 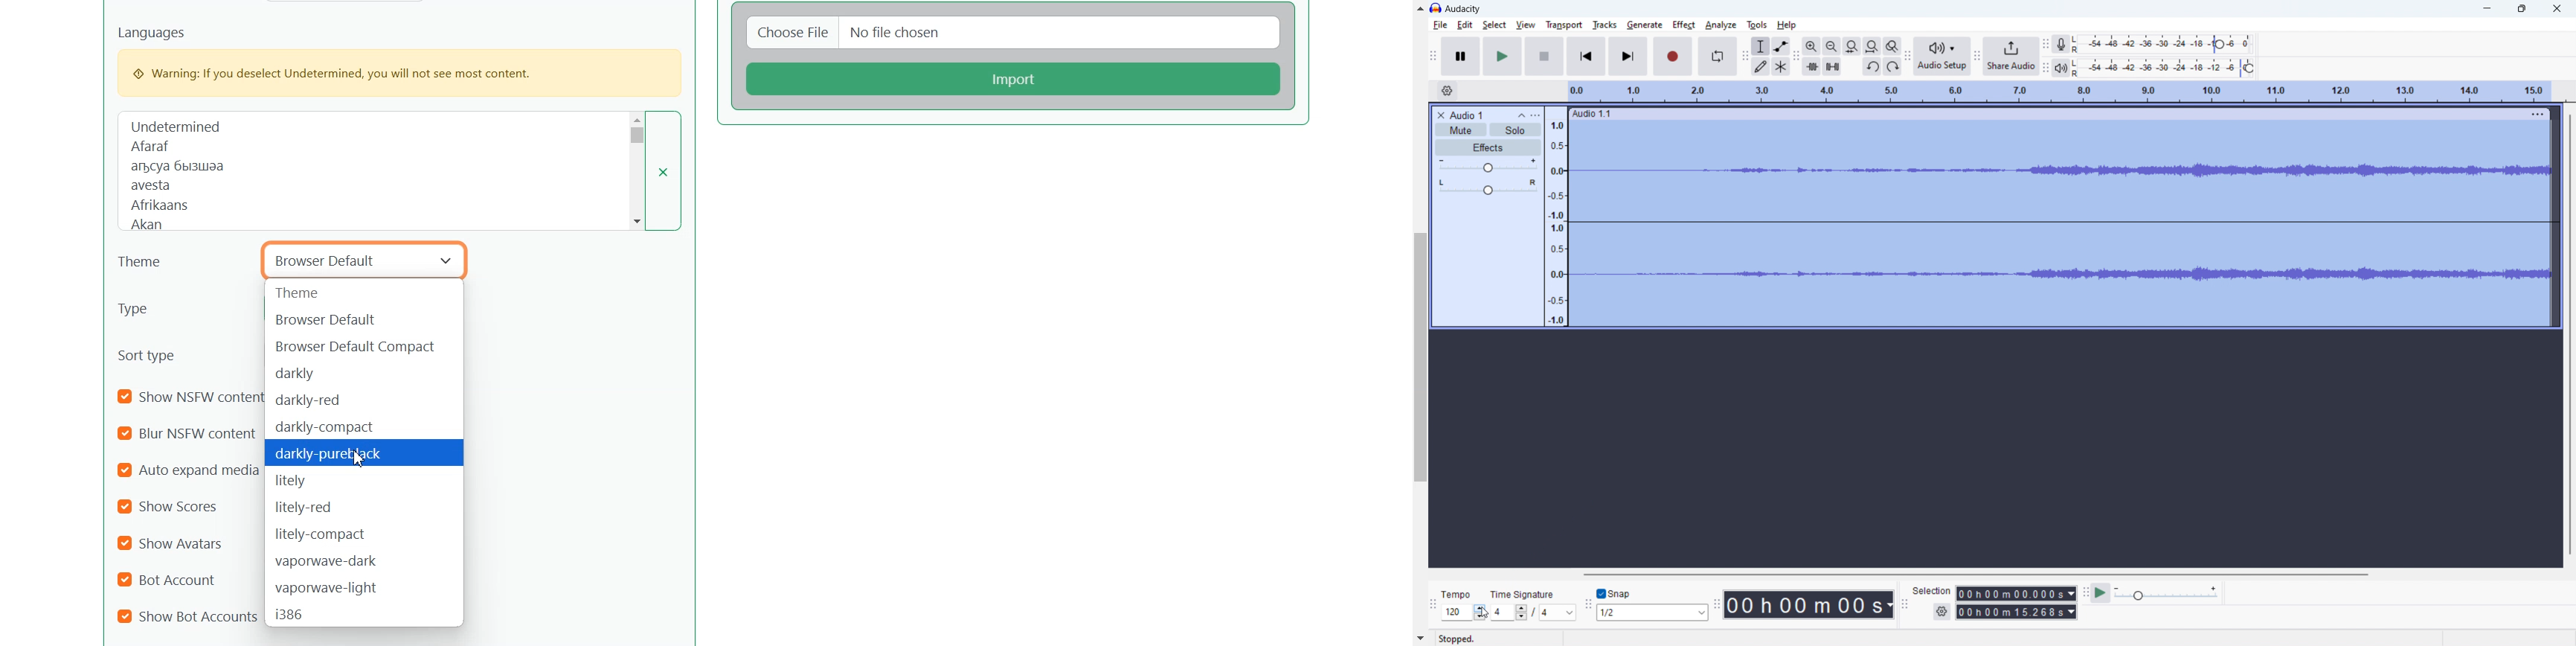 I want to click on LR, so click(x=2076, y=66).